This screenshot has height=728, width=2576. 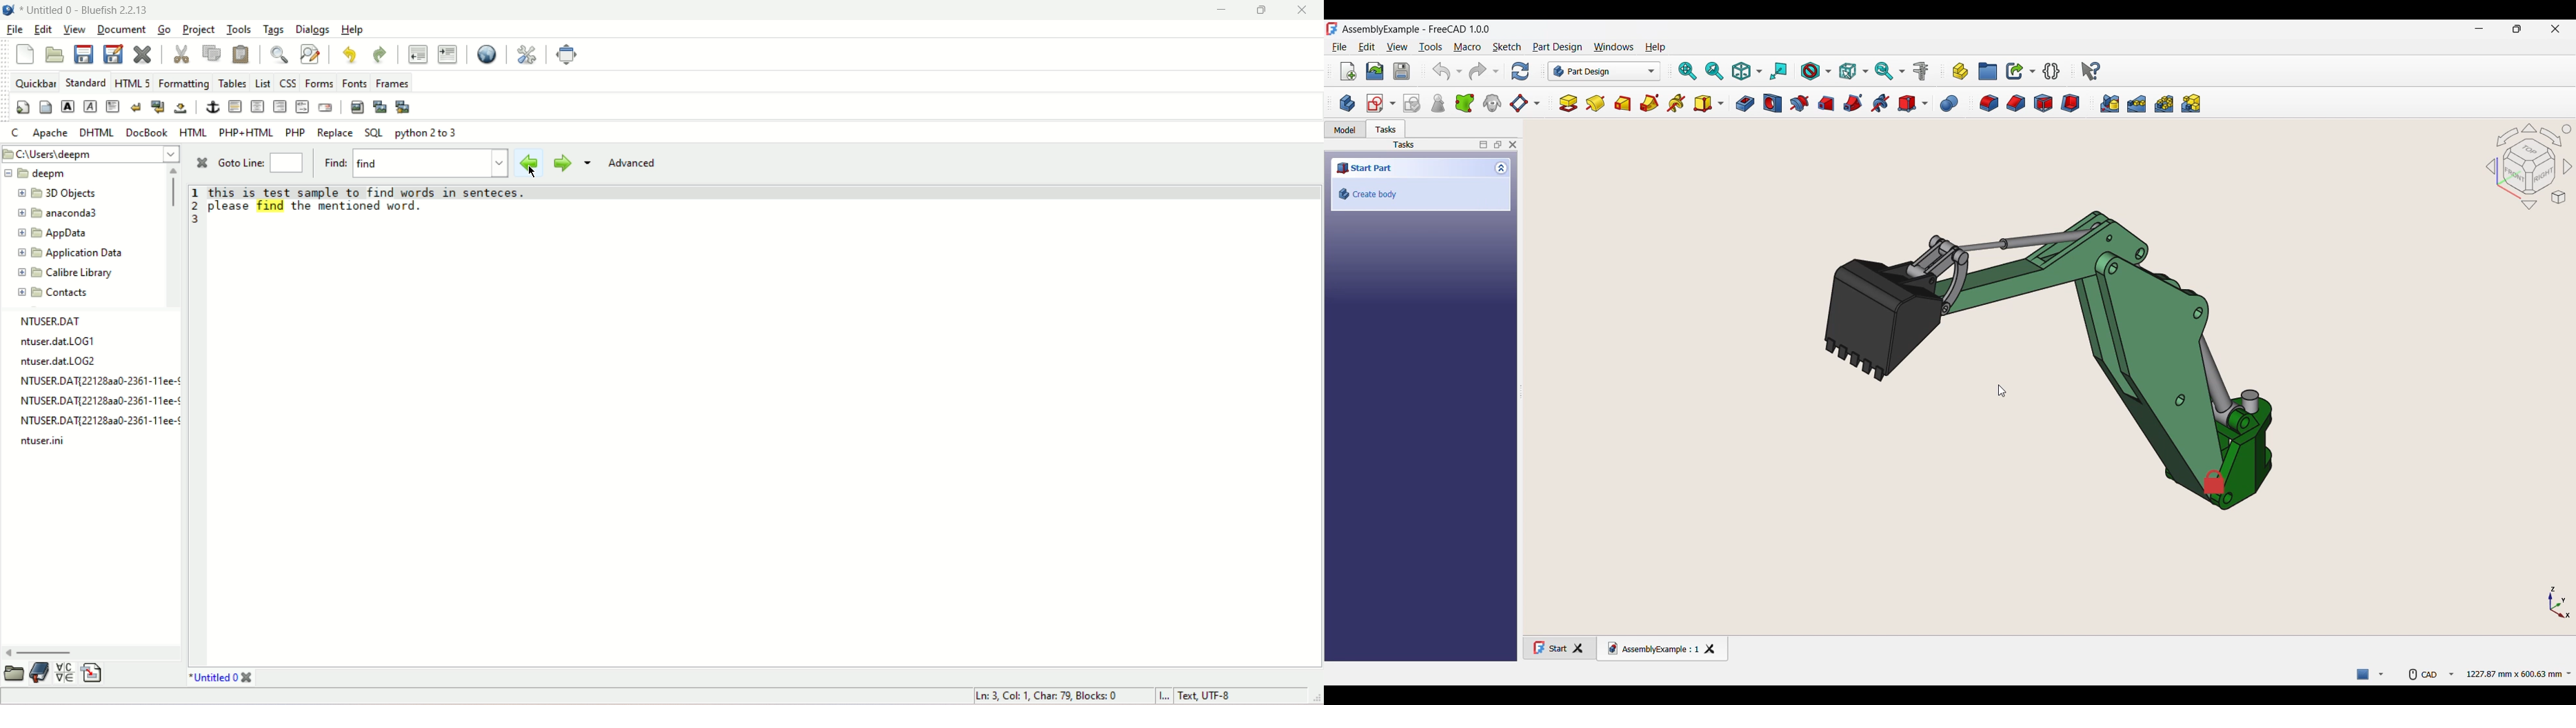 I want to click on Part design, so click(x=1557, y=48).